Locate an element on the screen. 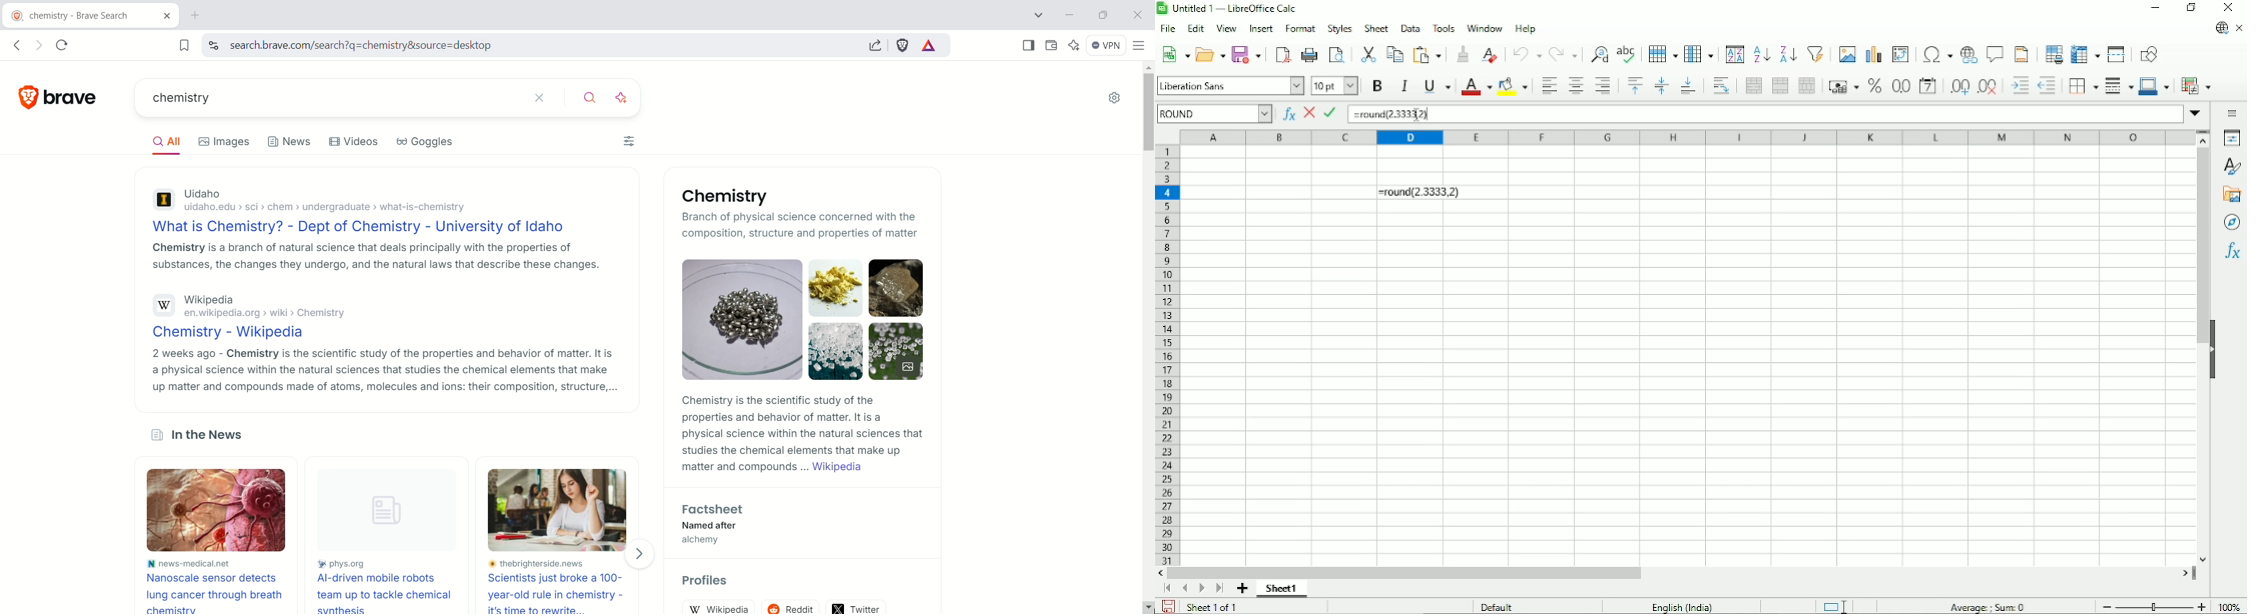  Italic is located at coordinates (1404, 86).